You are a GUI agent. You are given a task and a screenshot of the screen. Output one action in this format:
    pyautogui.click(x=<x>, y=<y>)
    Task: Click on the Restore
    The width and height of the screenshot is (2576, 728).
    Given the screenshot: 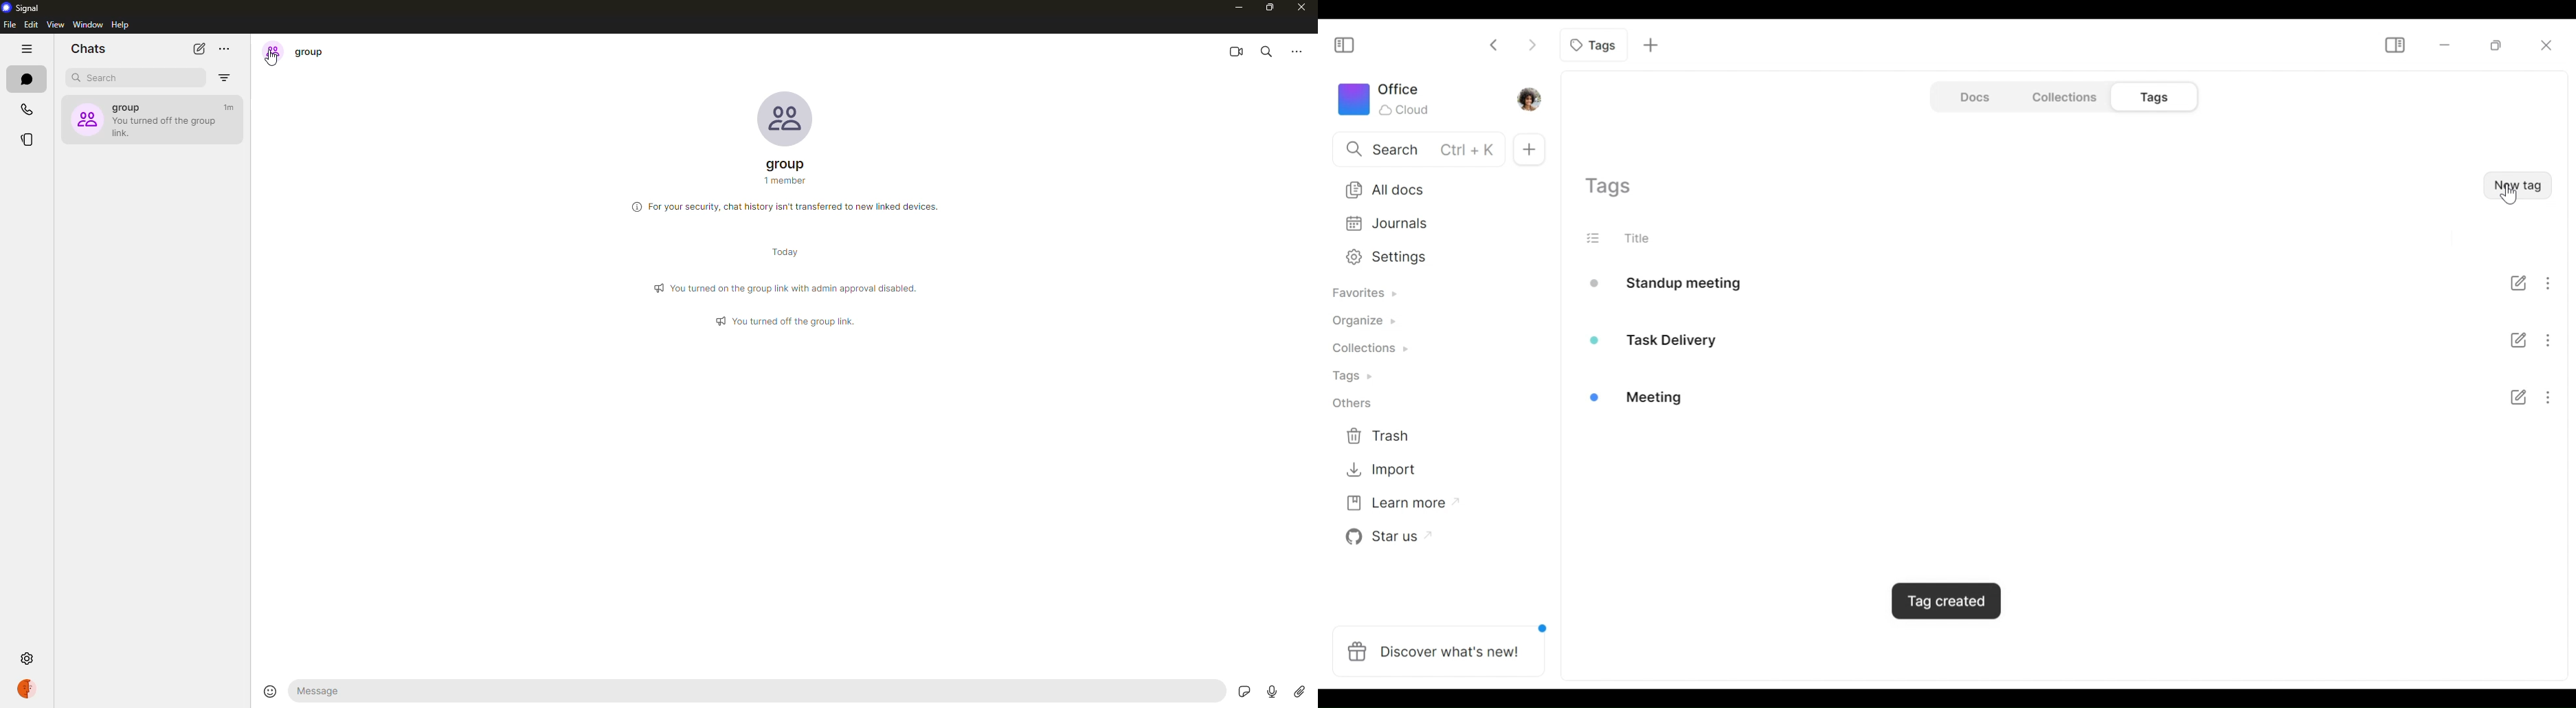 What is the action you would take?
    pyautogui.click(x=2495, y=46)
    